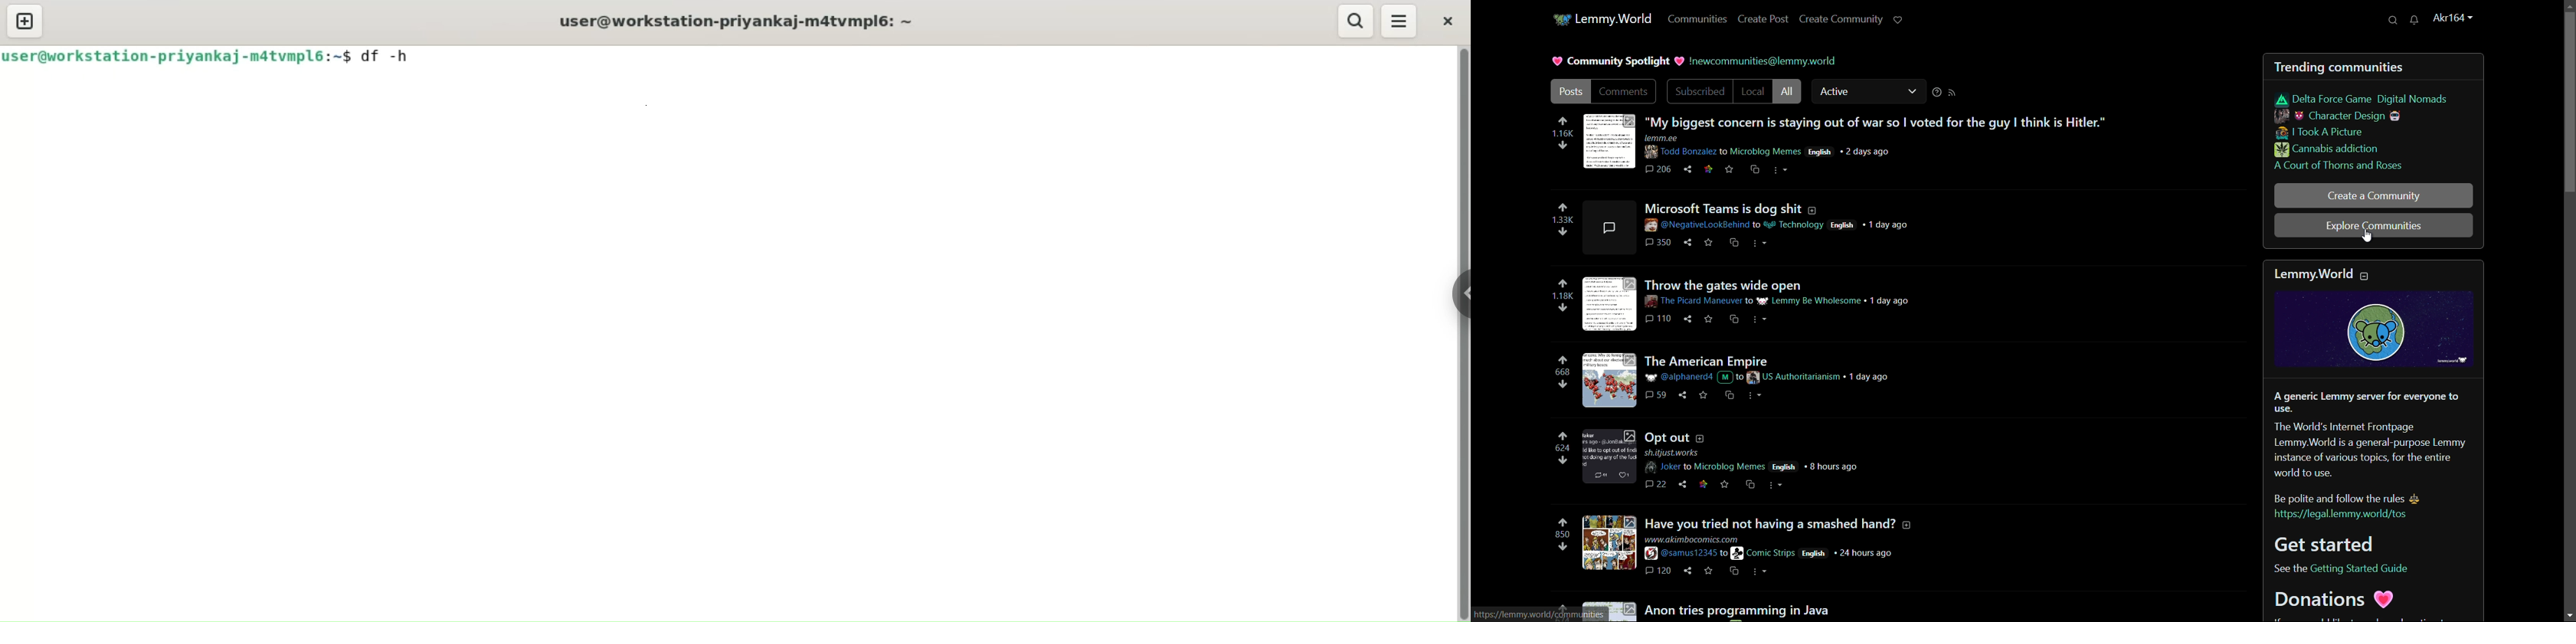 This screenshot has width=2576, height=644. What do you see at coordinates (1736, 242) in the screenshot?
I see `cross share` at bounding box center [1736, 242].